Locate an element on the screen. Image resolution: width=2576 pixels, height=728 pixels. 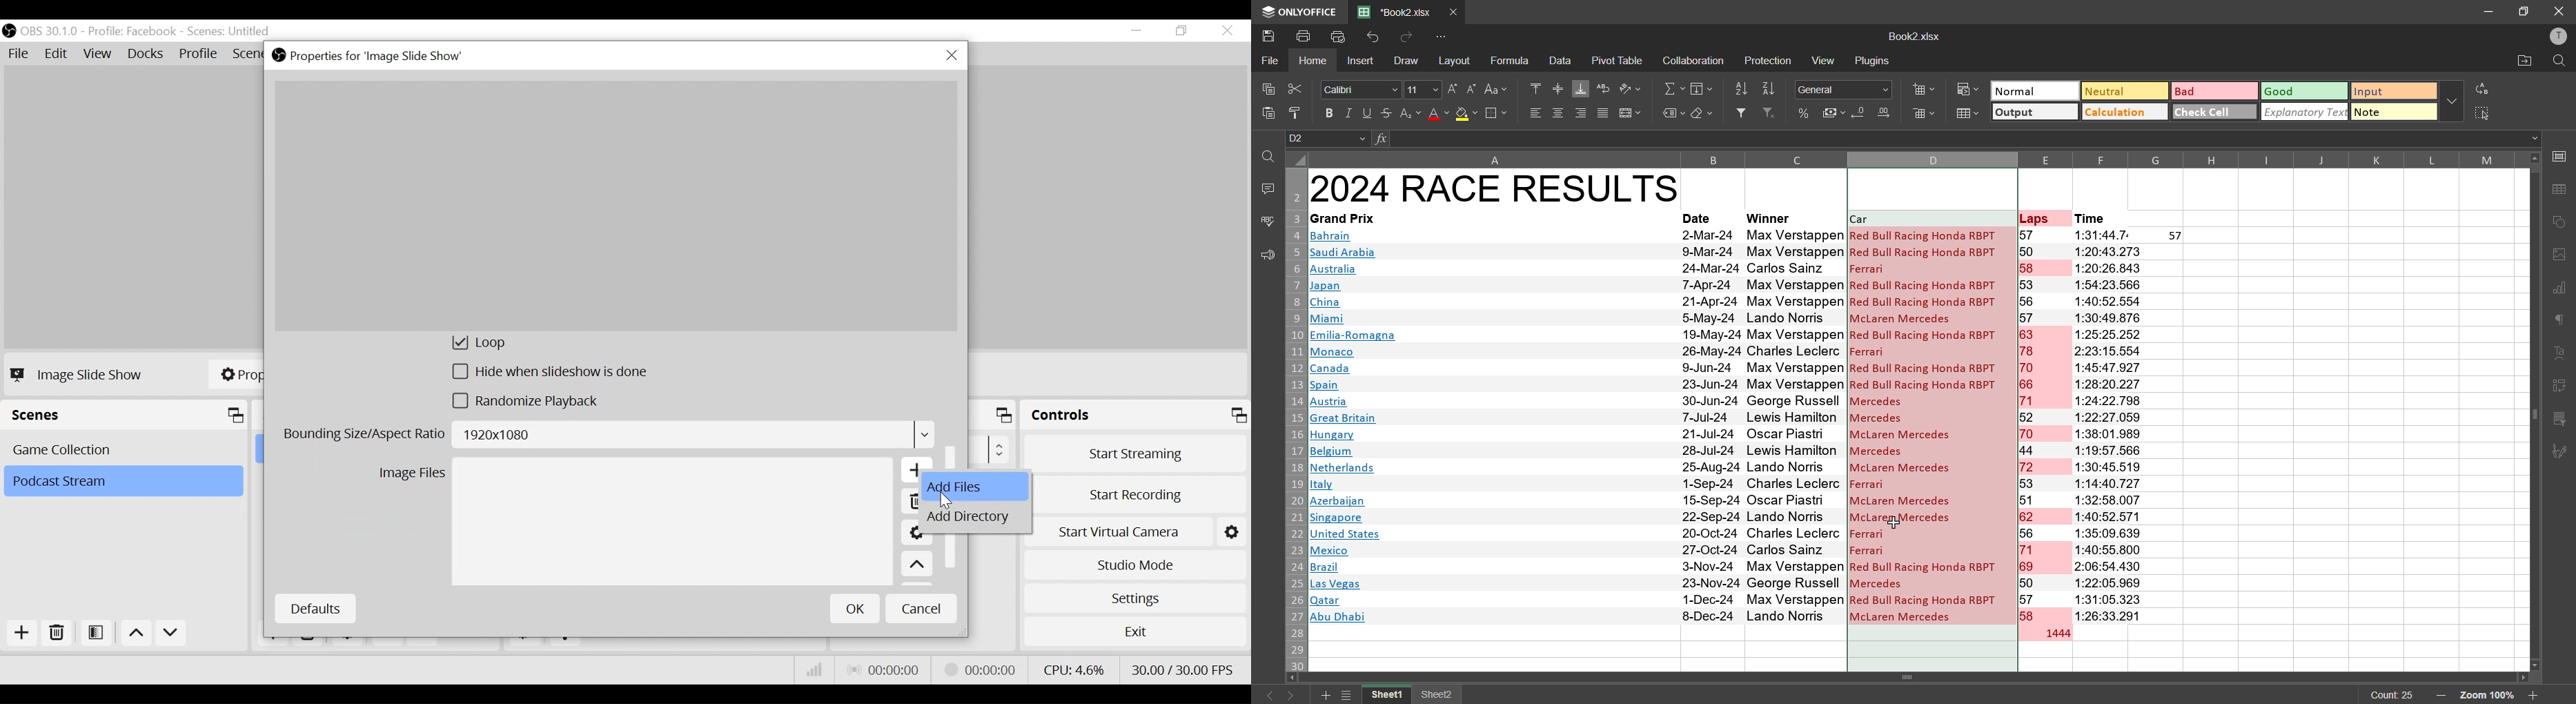
customize quick access toolbar is located at coordinates (1444, 37).